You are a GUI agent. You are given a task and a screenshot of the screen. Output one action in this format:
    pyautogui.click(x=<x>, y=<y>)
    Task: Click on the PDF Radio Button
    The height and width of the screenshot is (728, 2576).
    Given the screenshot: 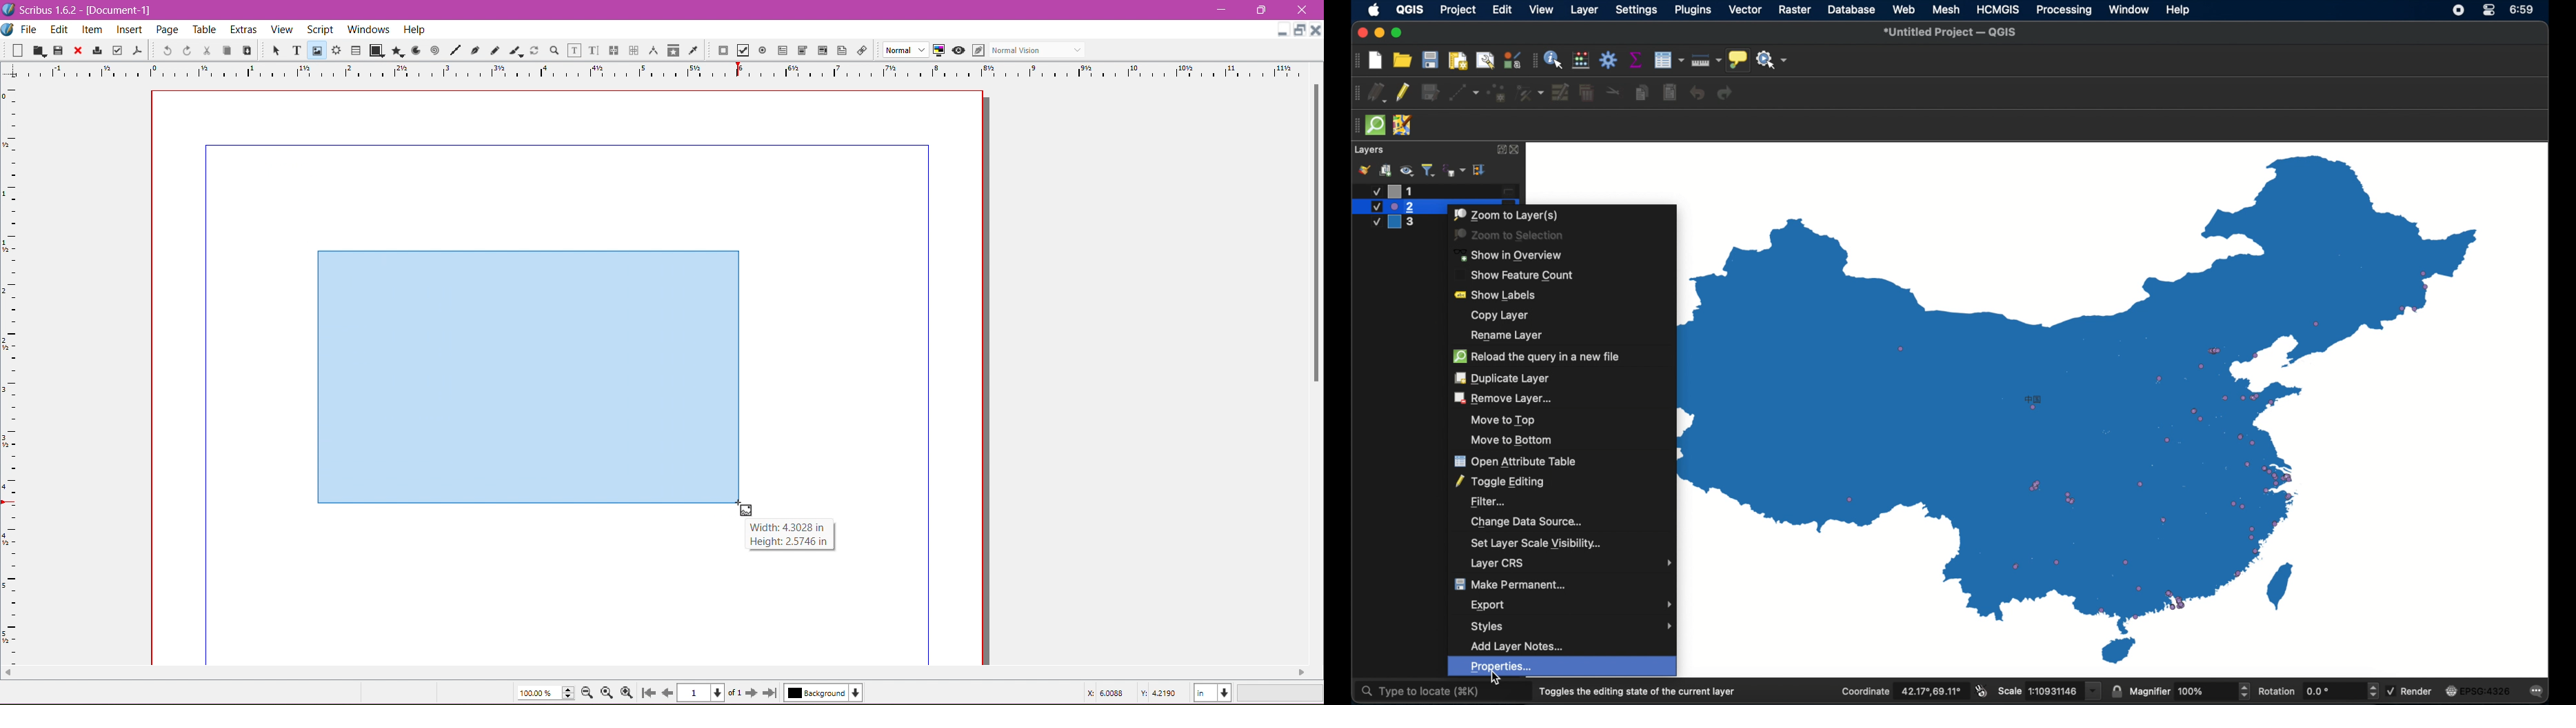 What is the action you would take?
    pyautogui.click(x=763, y=50)
    